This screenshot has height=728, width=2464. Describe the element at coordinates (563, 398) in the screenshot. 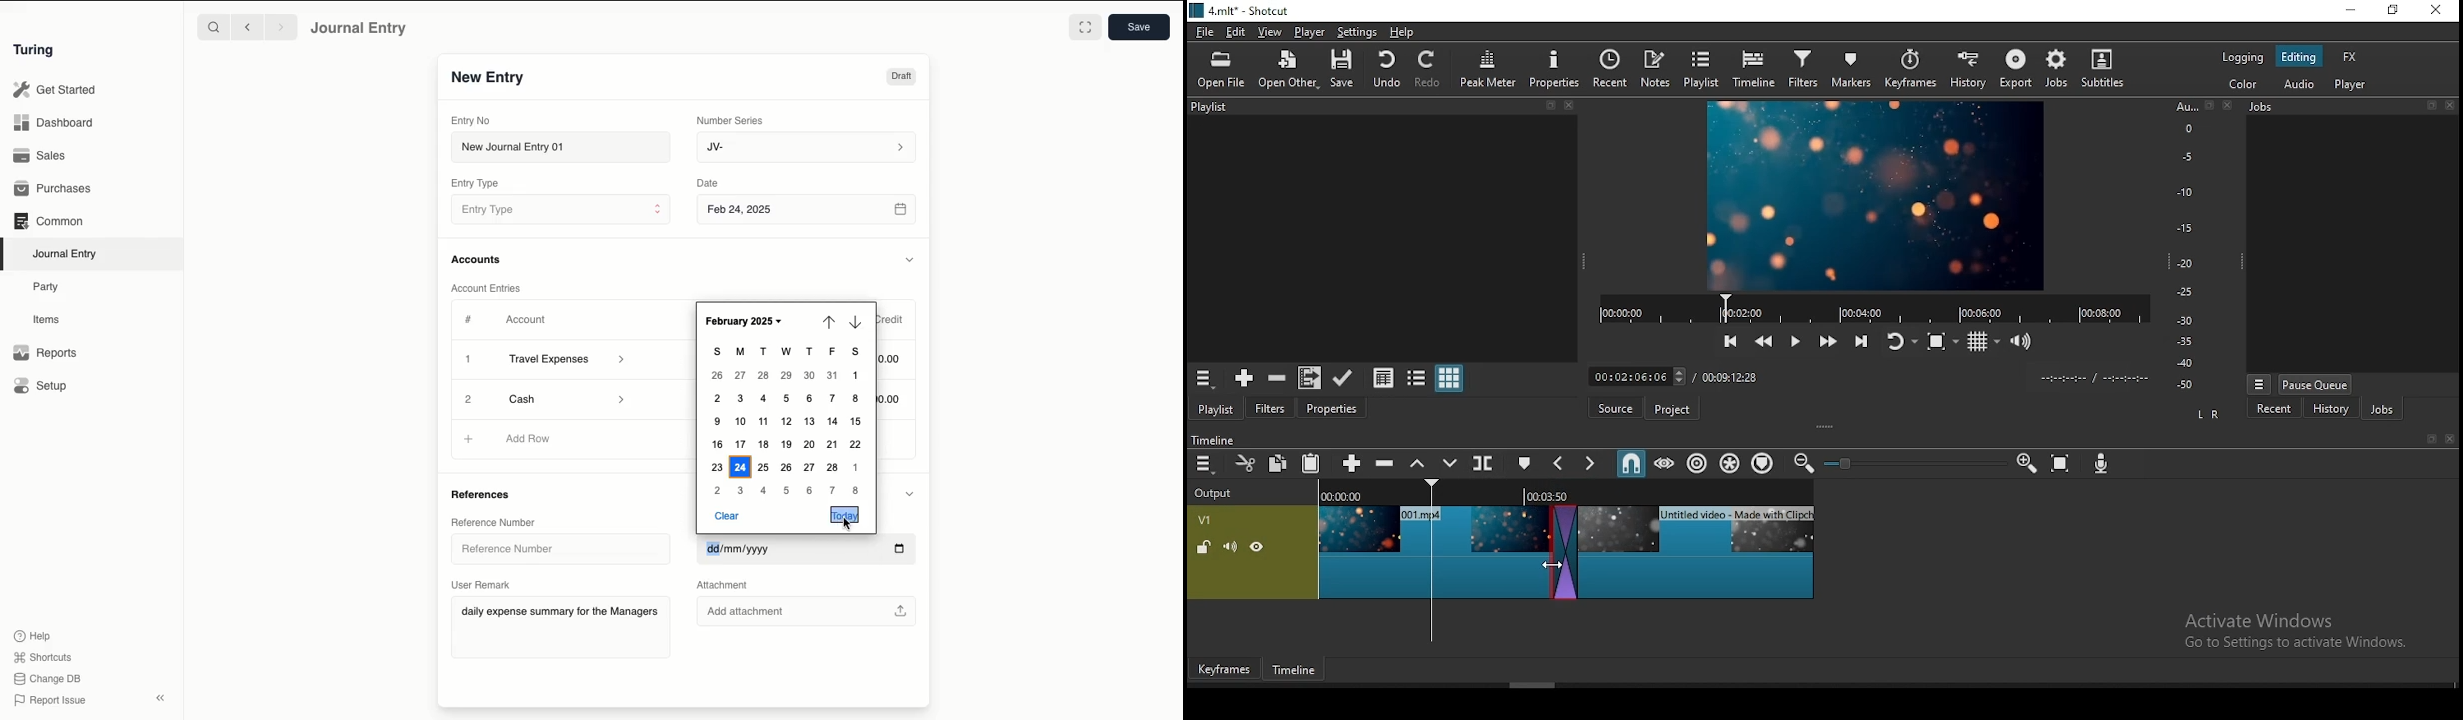

I see `Cash` at that location.